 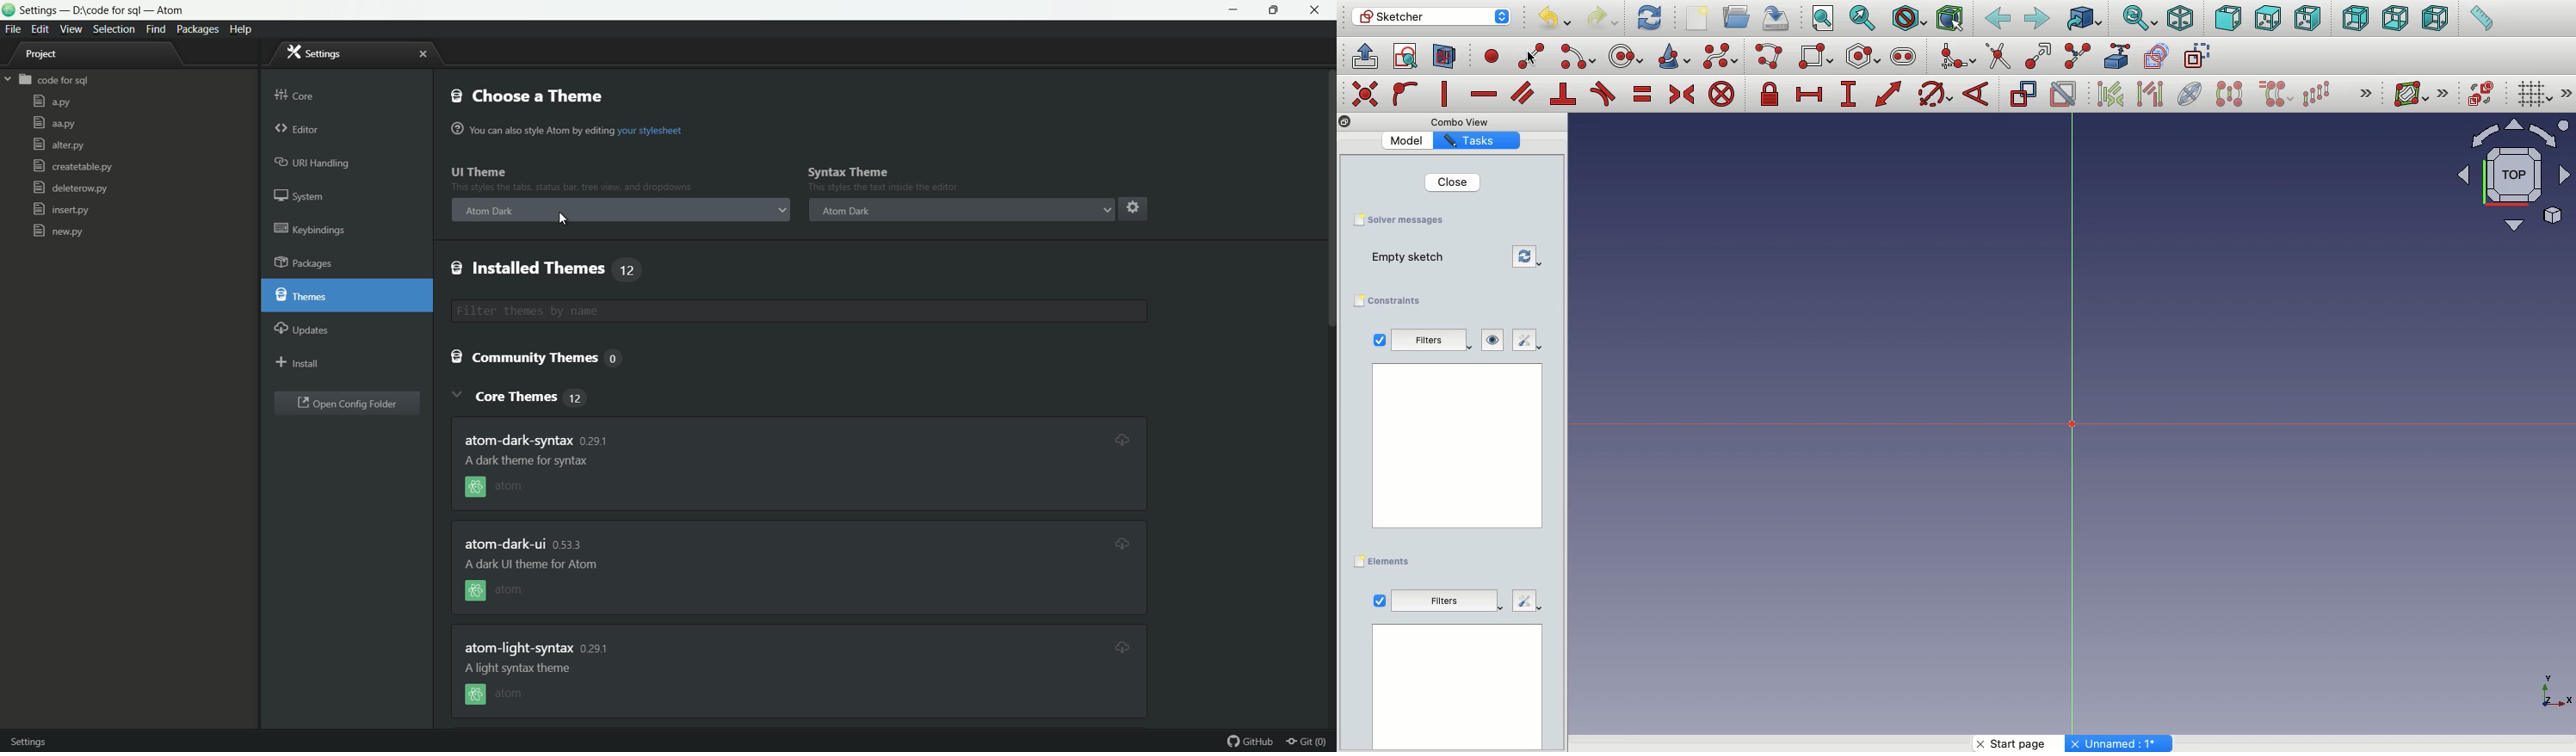 What do you see at coordinates (526, 545) in the screenshot?
I see `atom dark ui` at bounding box center [526, 545].